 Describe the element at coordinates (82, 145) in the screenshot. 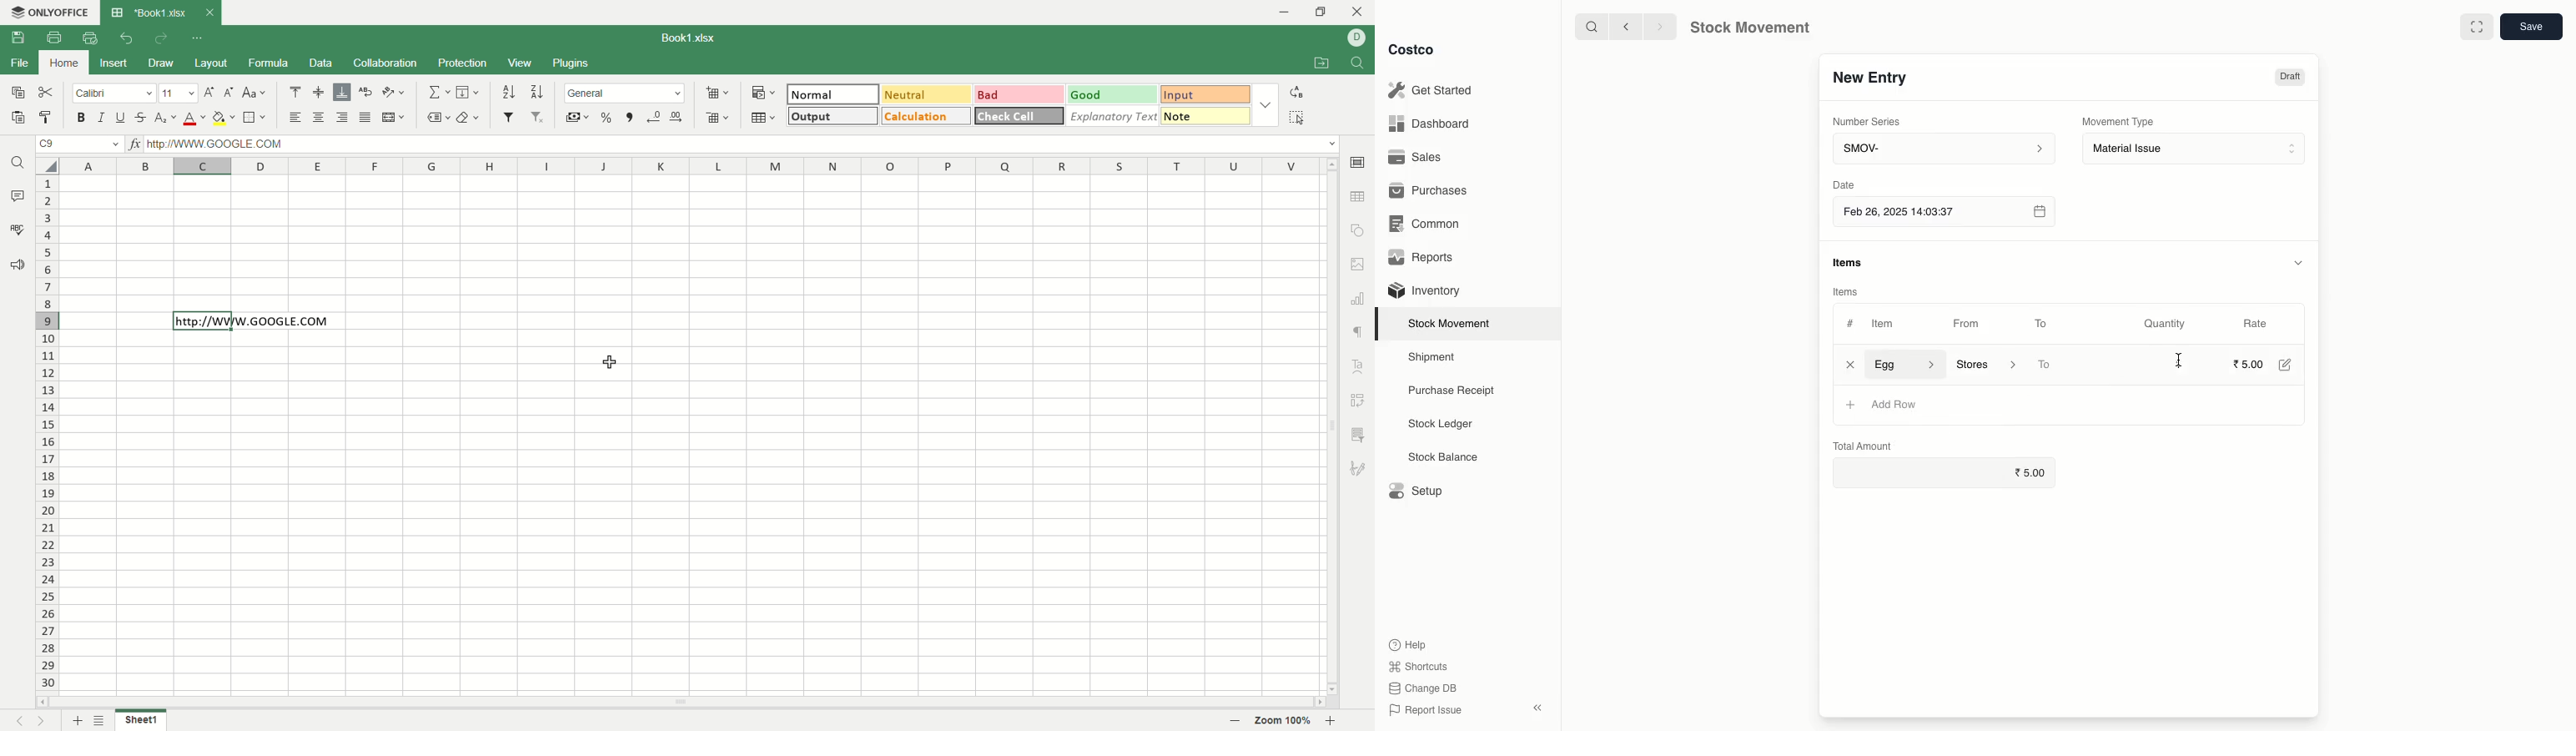

I see `cell position` at that location.